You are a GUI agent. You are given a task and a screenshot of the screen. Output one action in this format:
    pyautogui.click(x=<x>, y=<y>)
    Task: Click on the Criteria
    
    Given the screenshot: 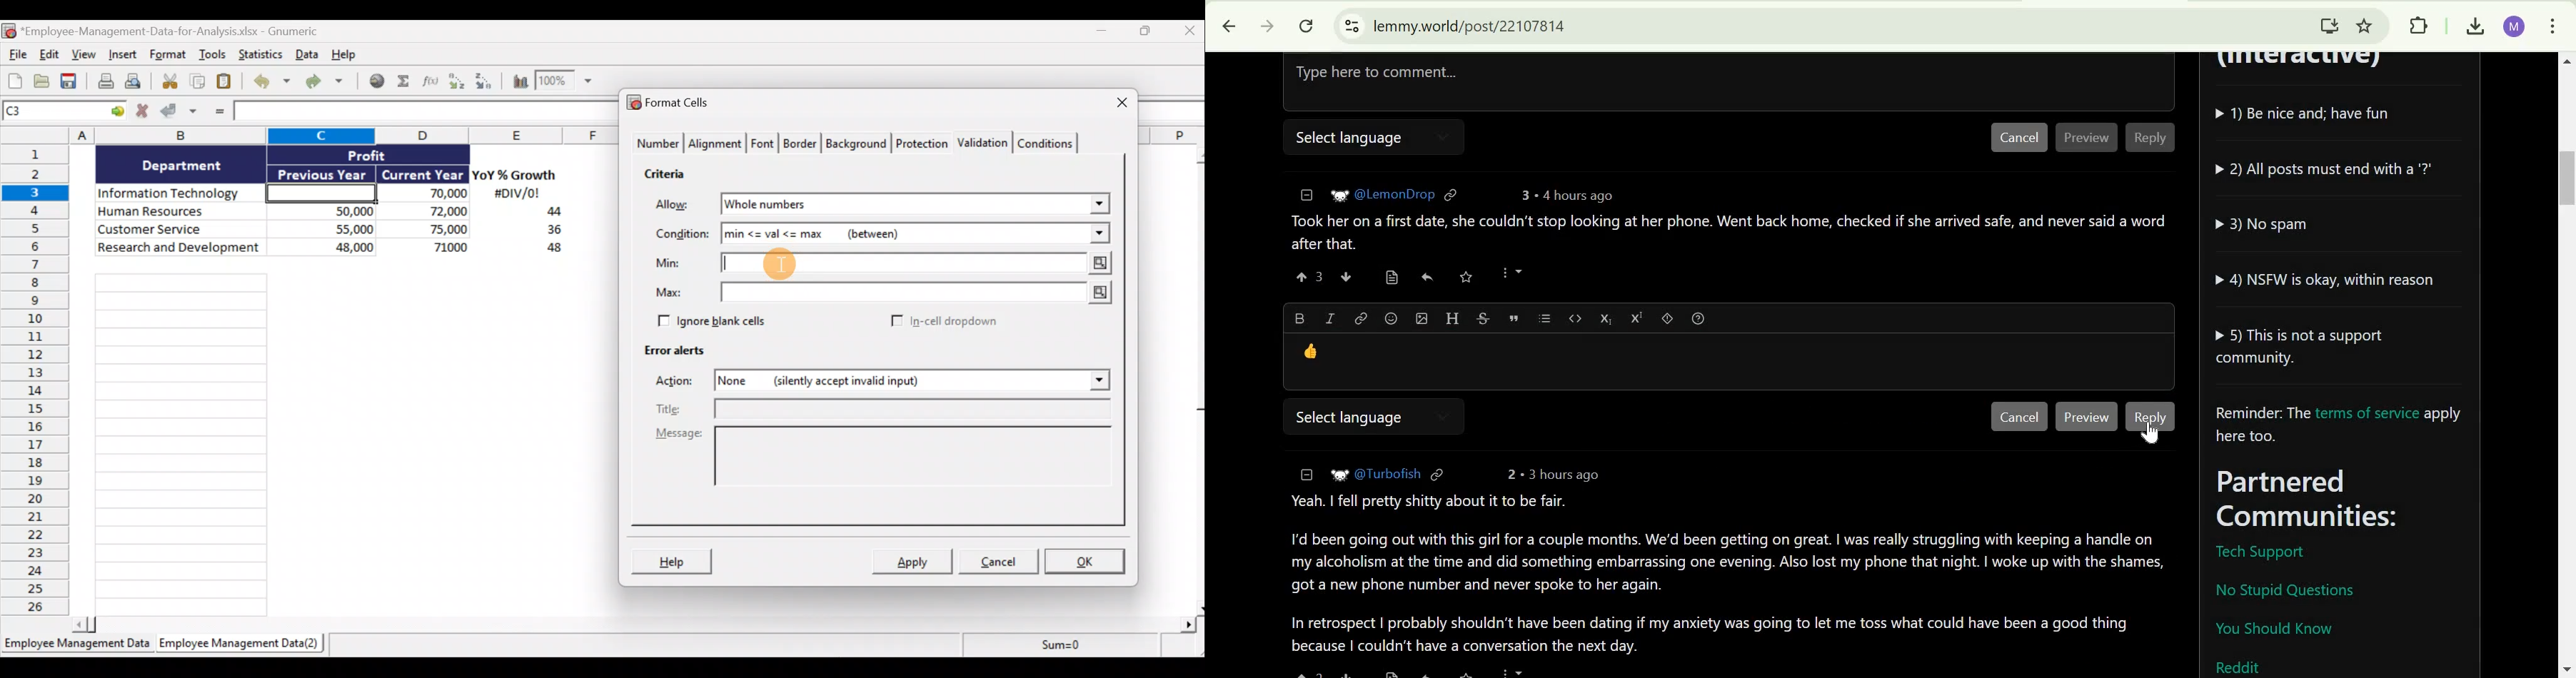 What is the action you would take?
    pyautogui.click(x=666, y=176)
    